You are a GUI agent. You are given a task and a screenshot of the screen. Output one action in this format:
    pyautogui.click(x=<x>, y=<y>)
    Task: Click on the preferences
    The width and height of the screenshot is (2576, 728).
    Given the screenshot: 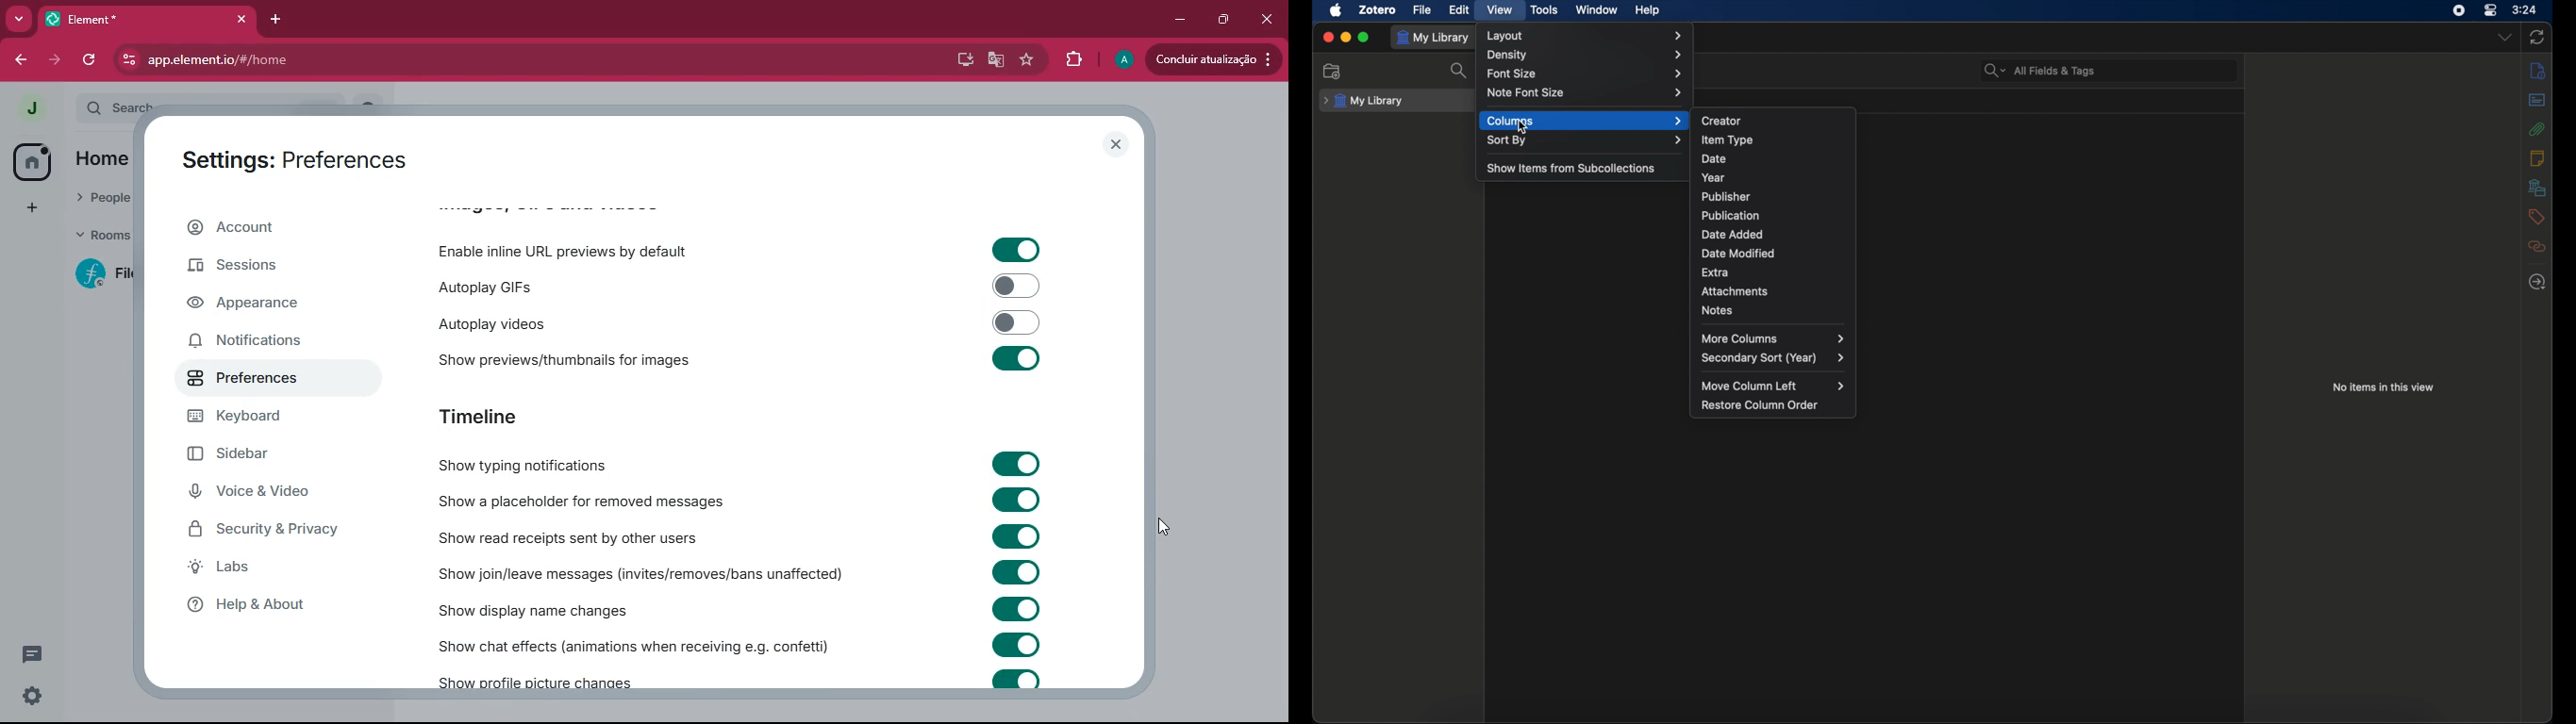 What is the action you would take?
    pyautogui.click(x=255, y=377)
    